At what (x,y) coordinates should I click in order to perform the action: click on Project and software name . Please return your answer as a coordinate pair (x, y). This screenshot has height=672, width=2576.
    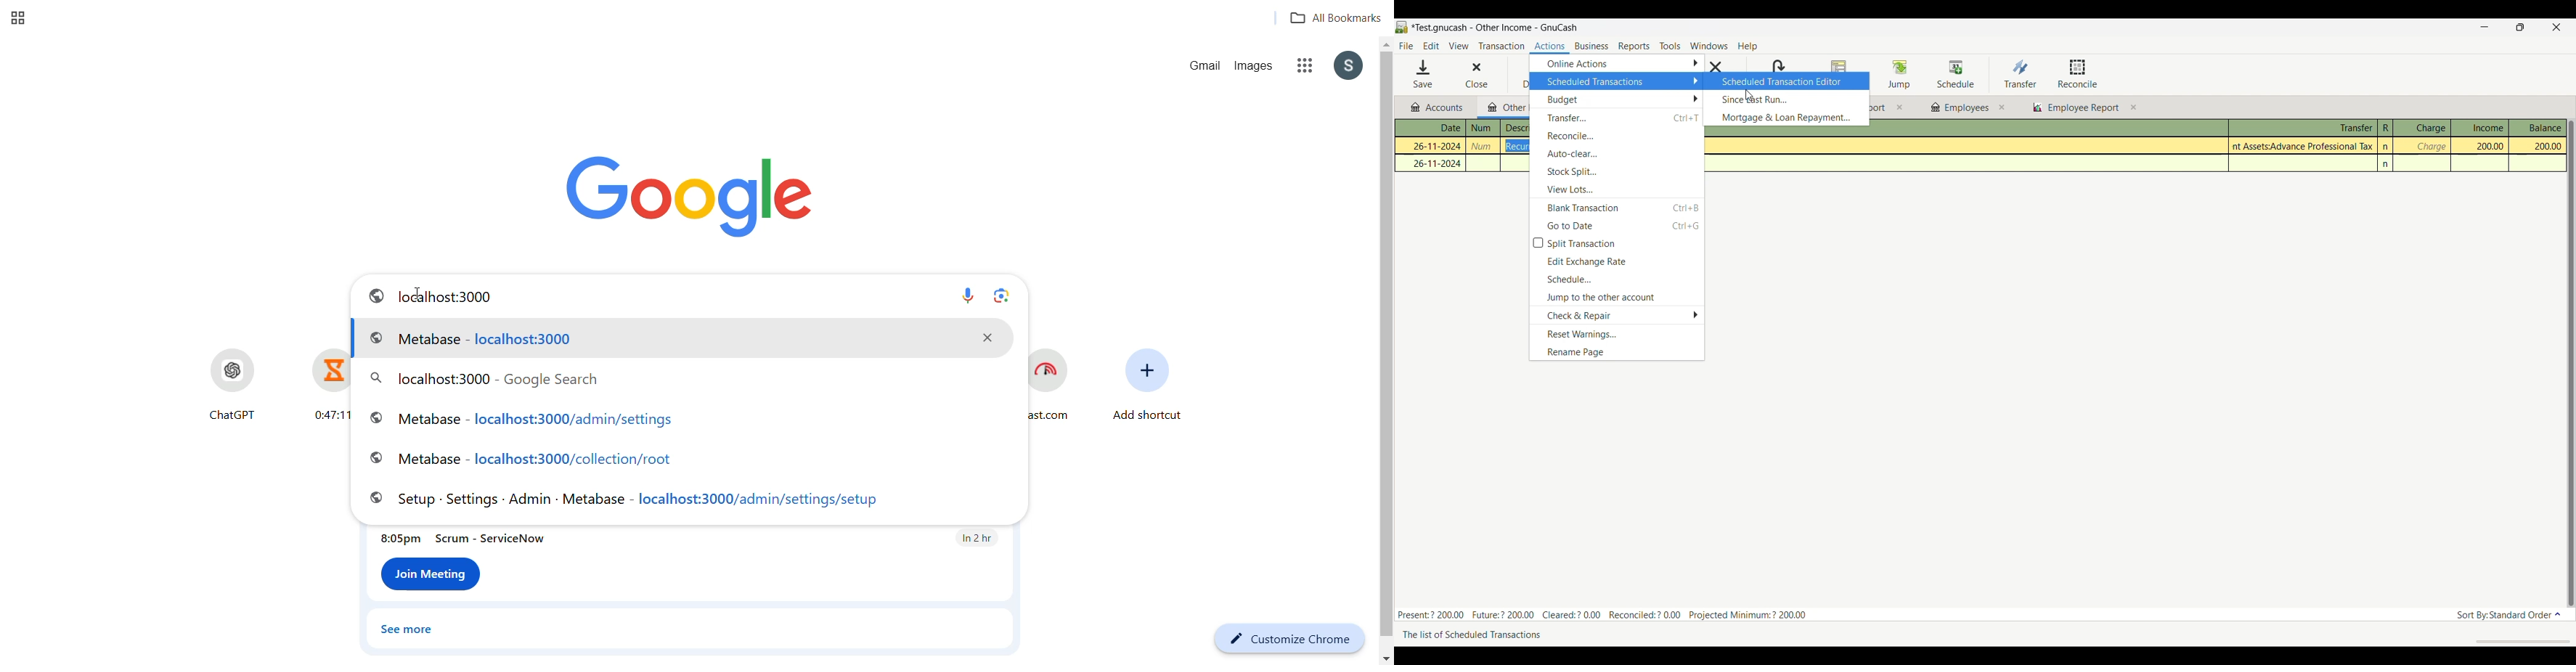
    Looking at the image, I should click on (1495, 28).